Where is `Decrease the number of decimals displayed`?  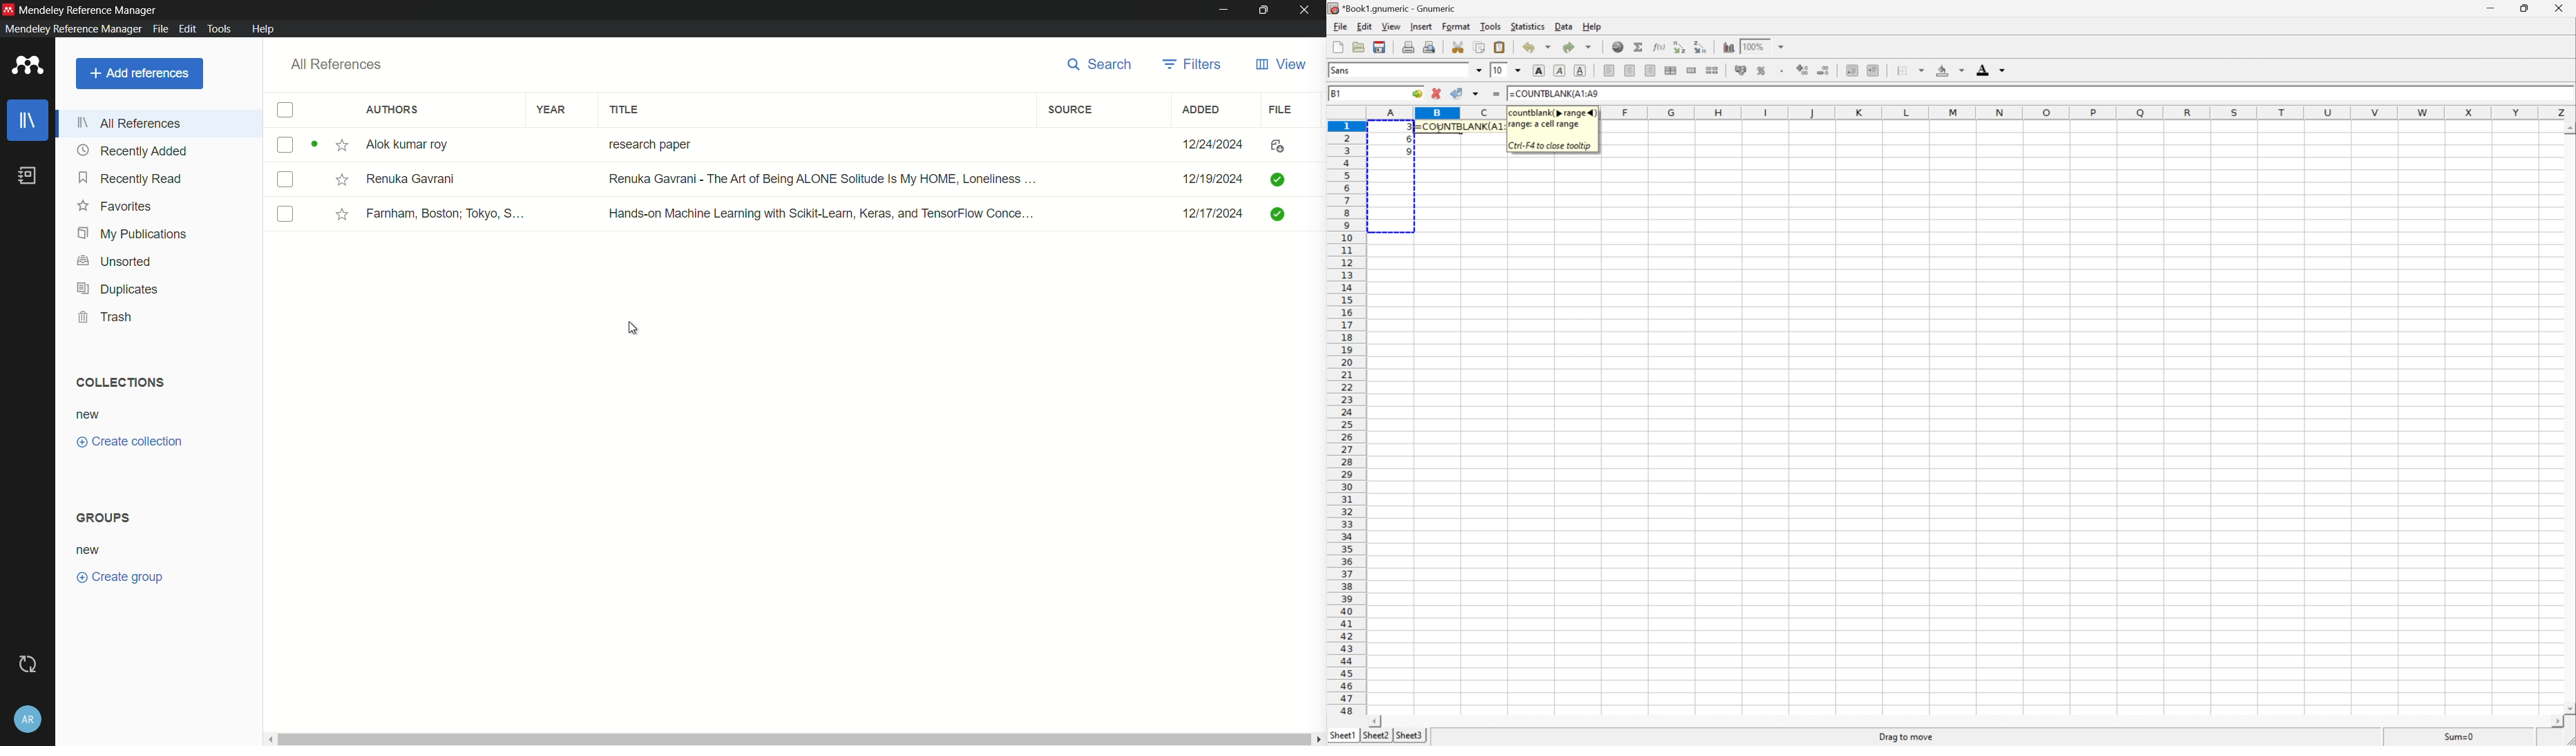 Decrease the number of decimals displayed is located at coordinates (1823, 70).